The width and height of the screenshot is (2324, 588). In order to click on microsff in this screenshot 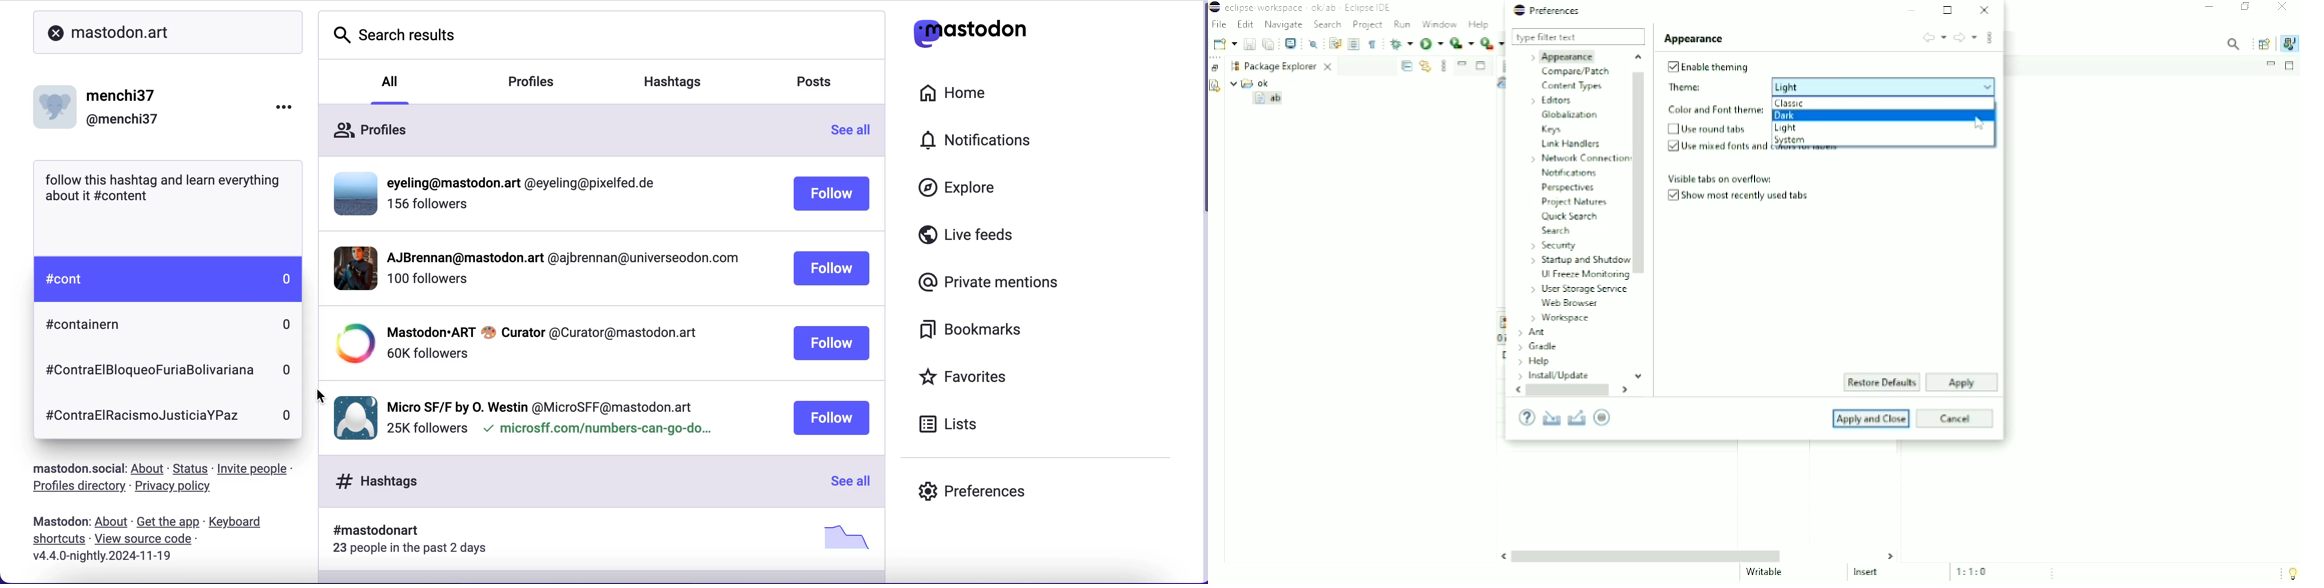, I will do `click(596, 431)`.